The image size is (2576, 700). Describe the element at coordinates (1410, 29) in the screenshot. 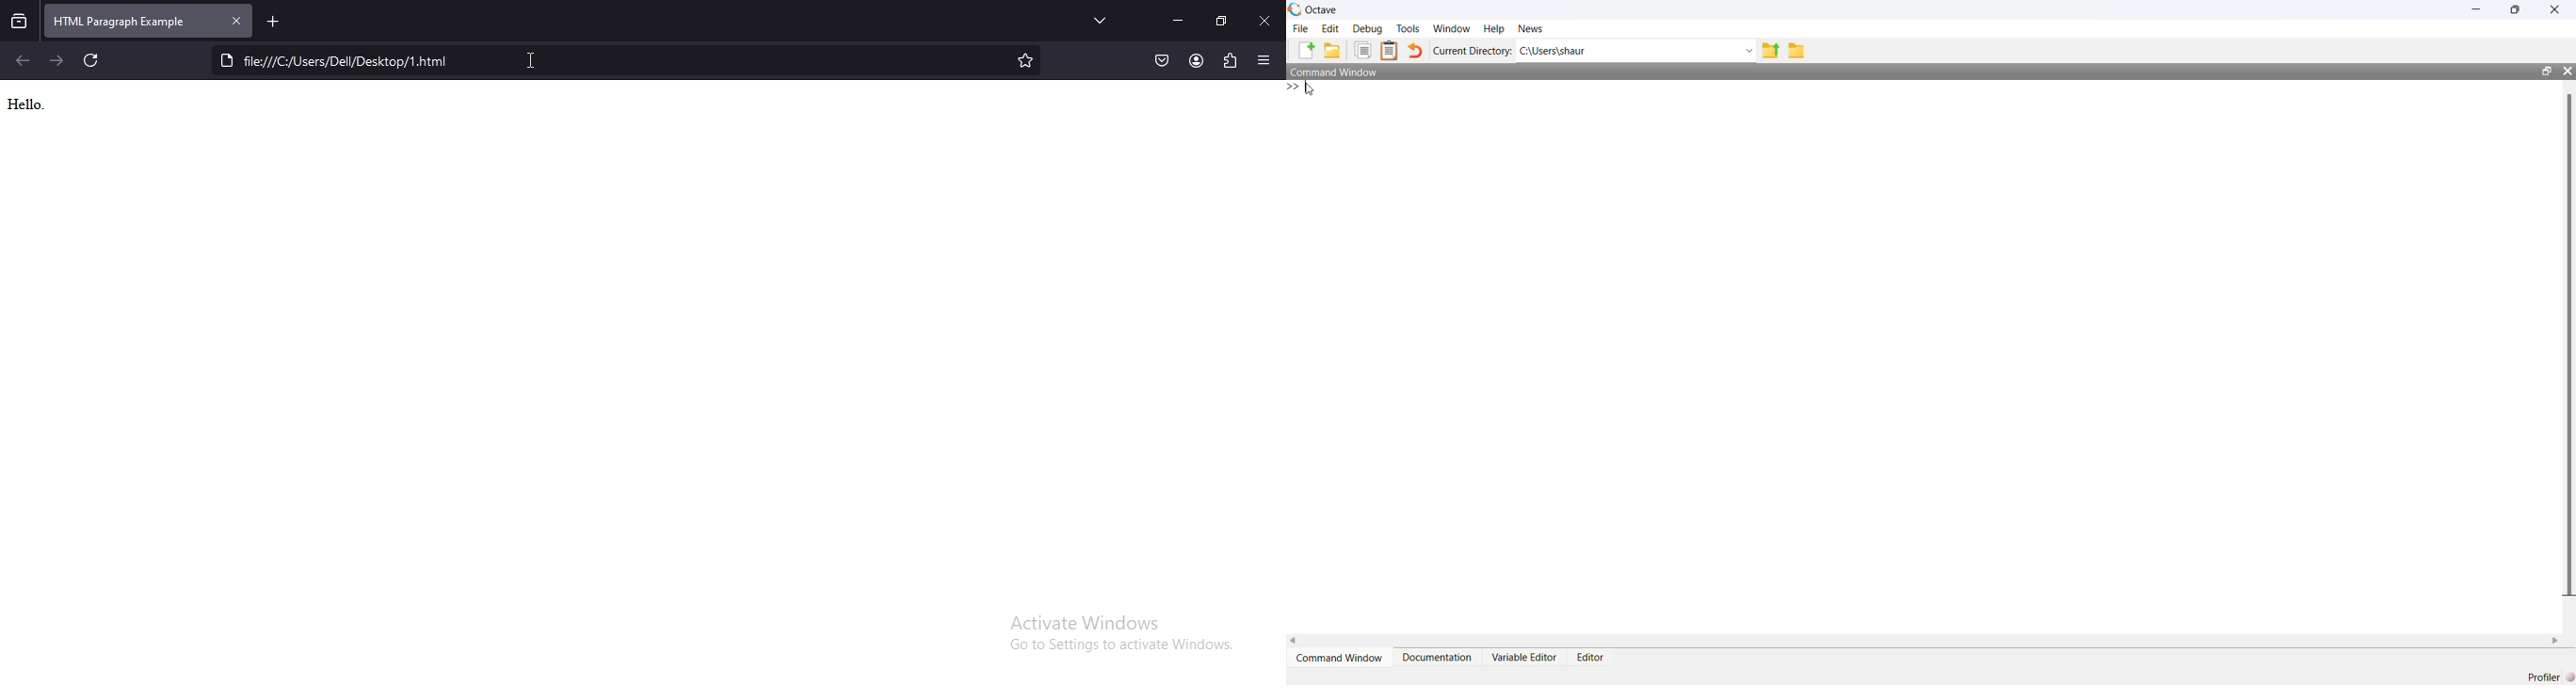

I see `tools` at that location.